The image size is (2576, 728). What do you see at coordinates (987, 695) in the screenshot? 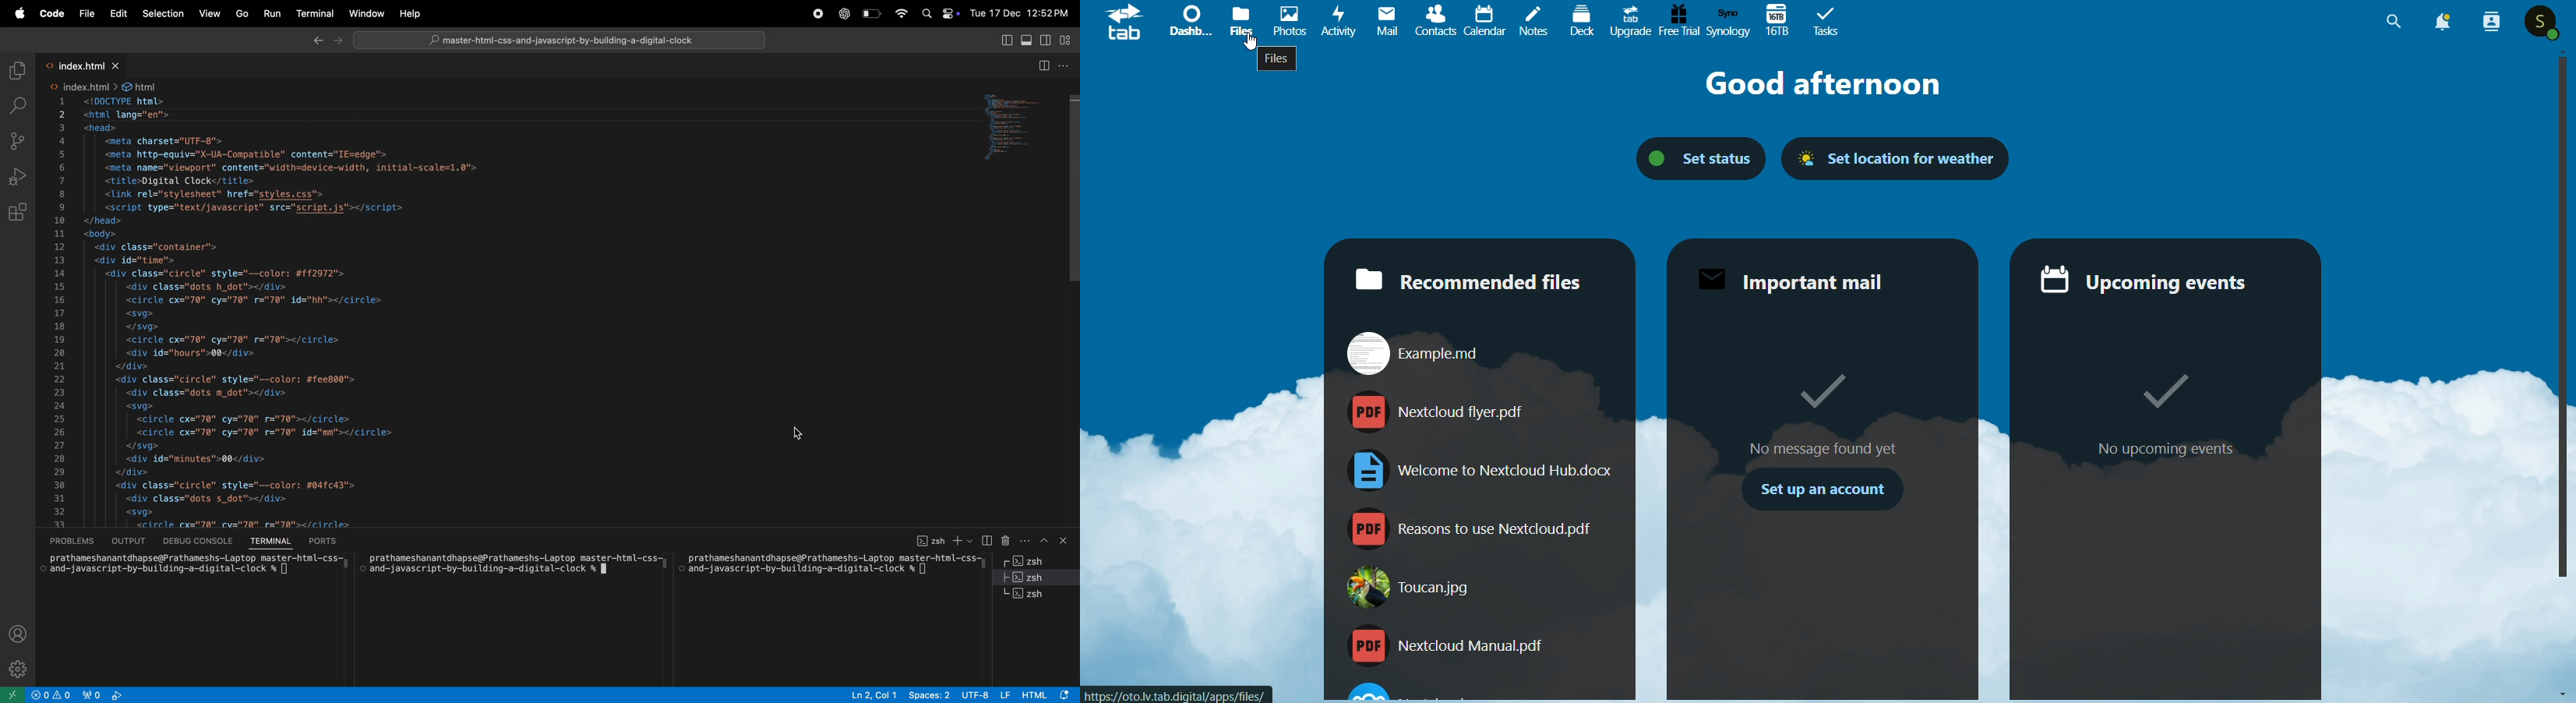
I see `UTF-8 LF` at bounding box center [987, 695].